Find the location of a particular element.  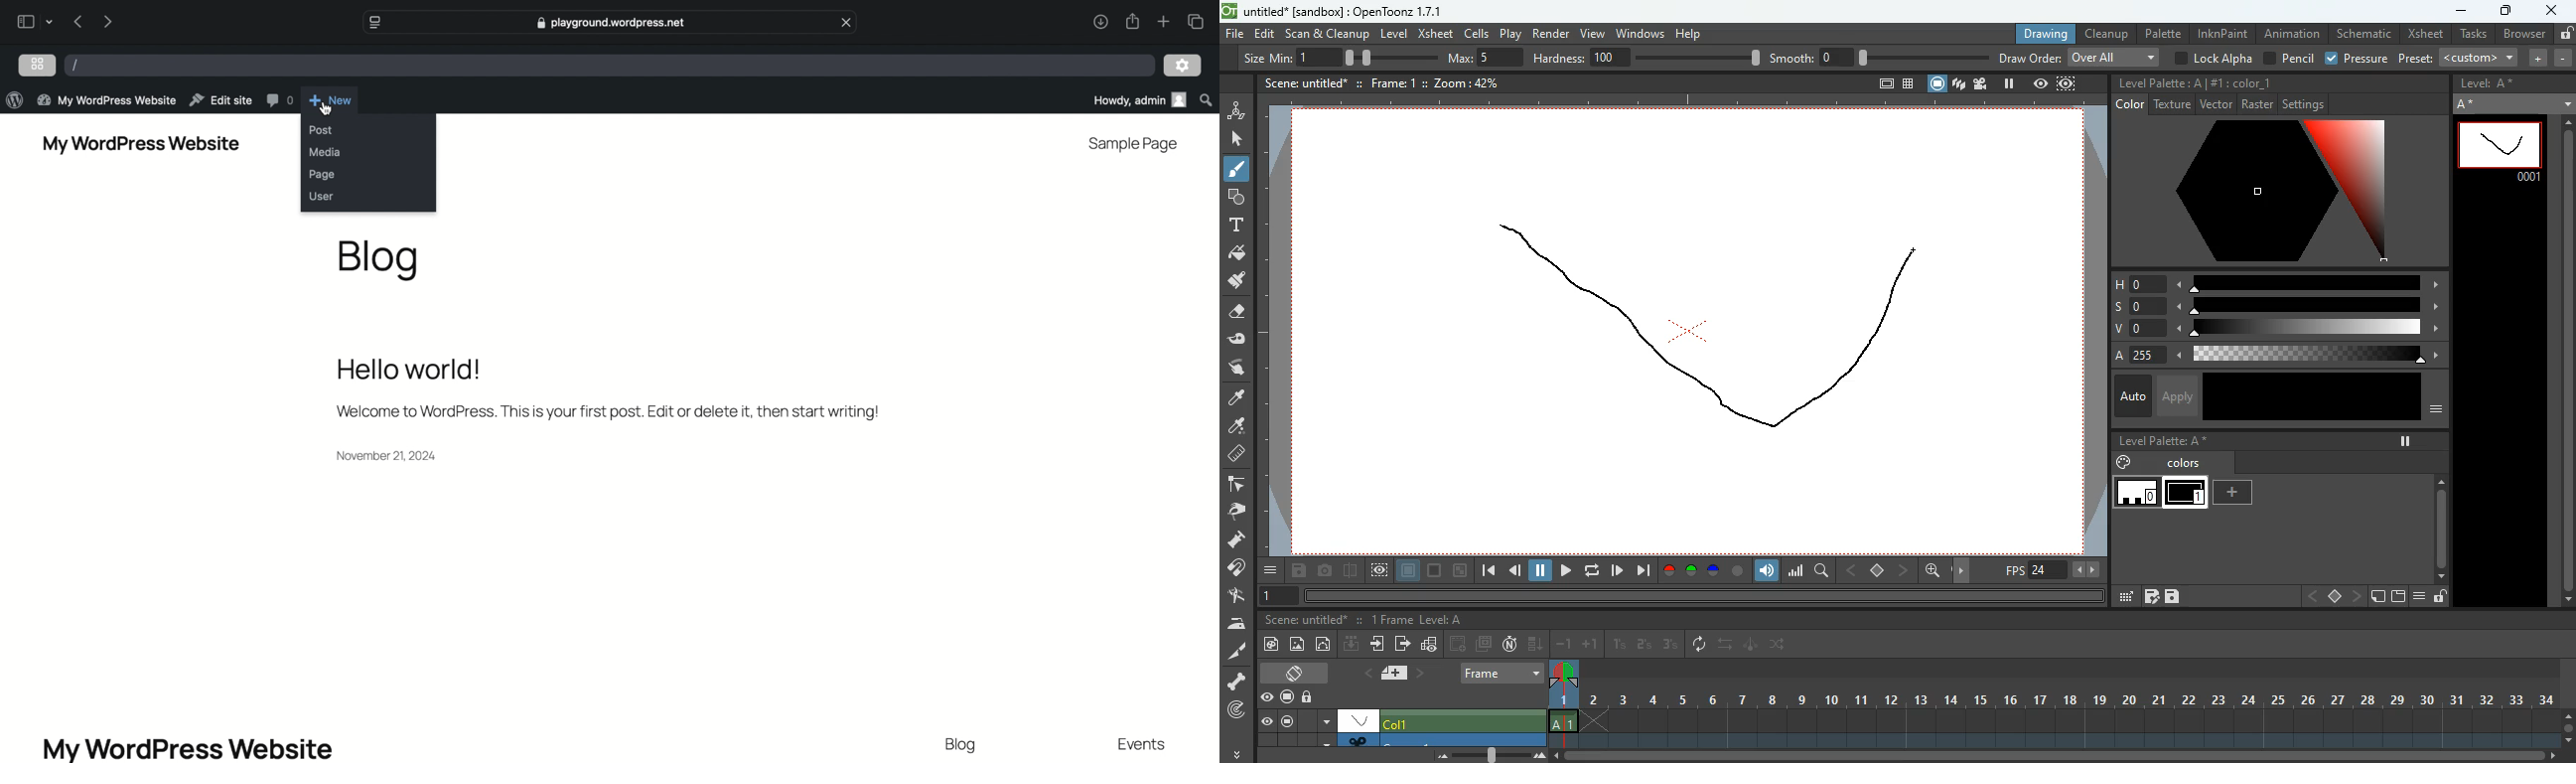

hardness is located at coordinates (1646, 58).